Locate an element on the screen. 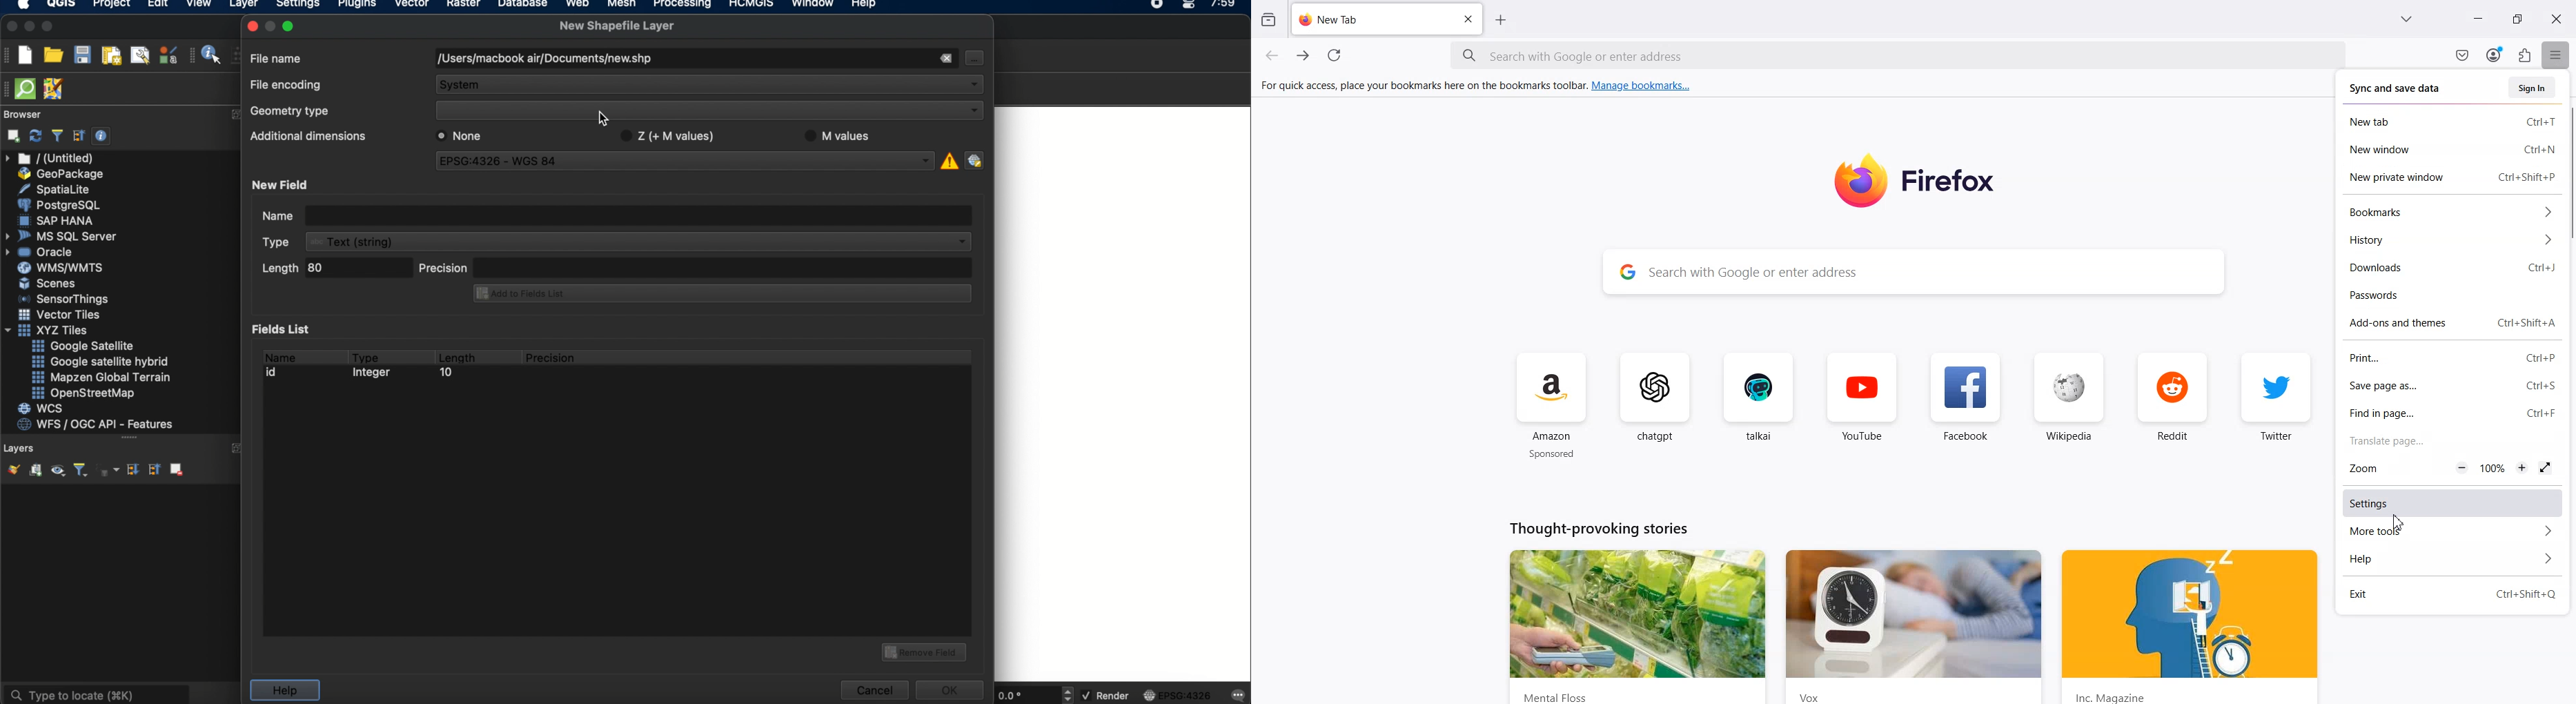  precision is located at coordinates (695, 267).